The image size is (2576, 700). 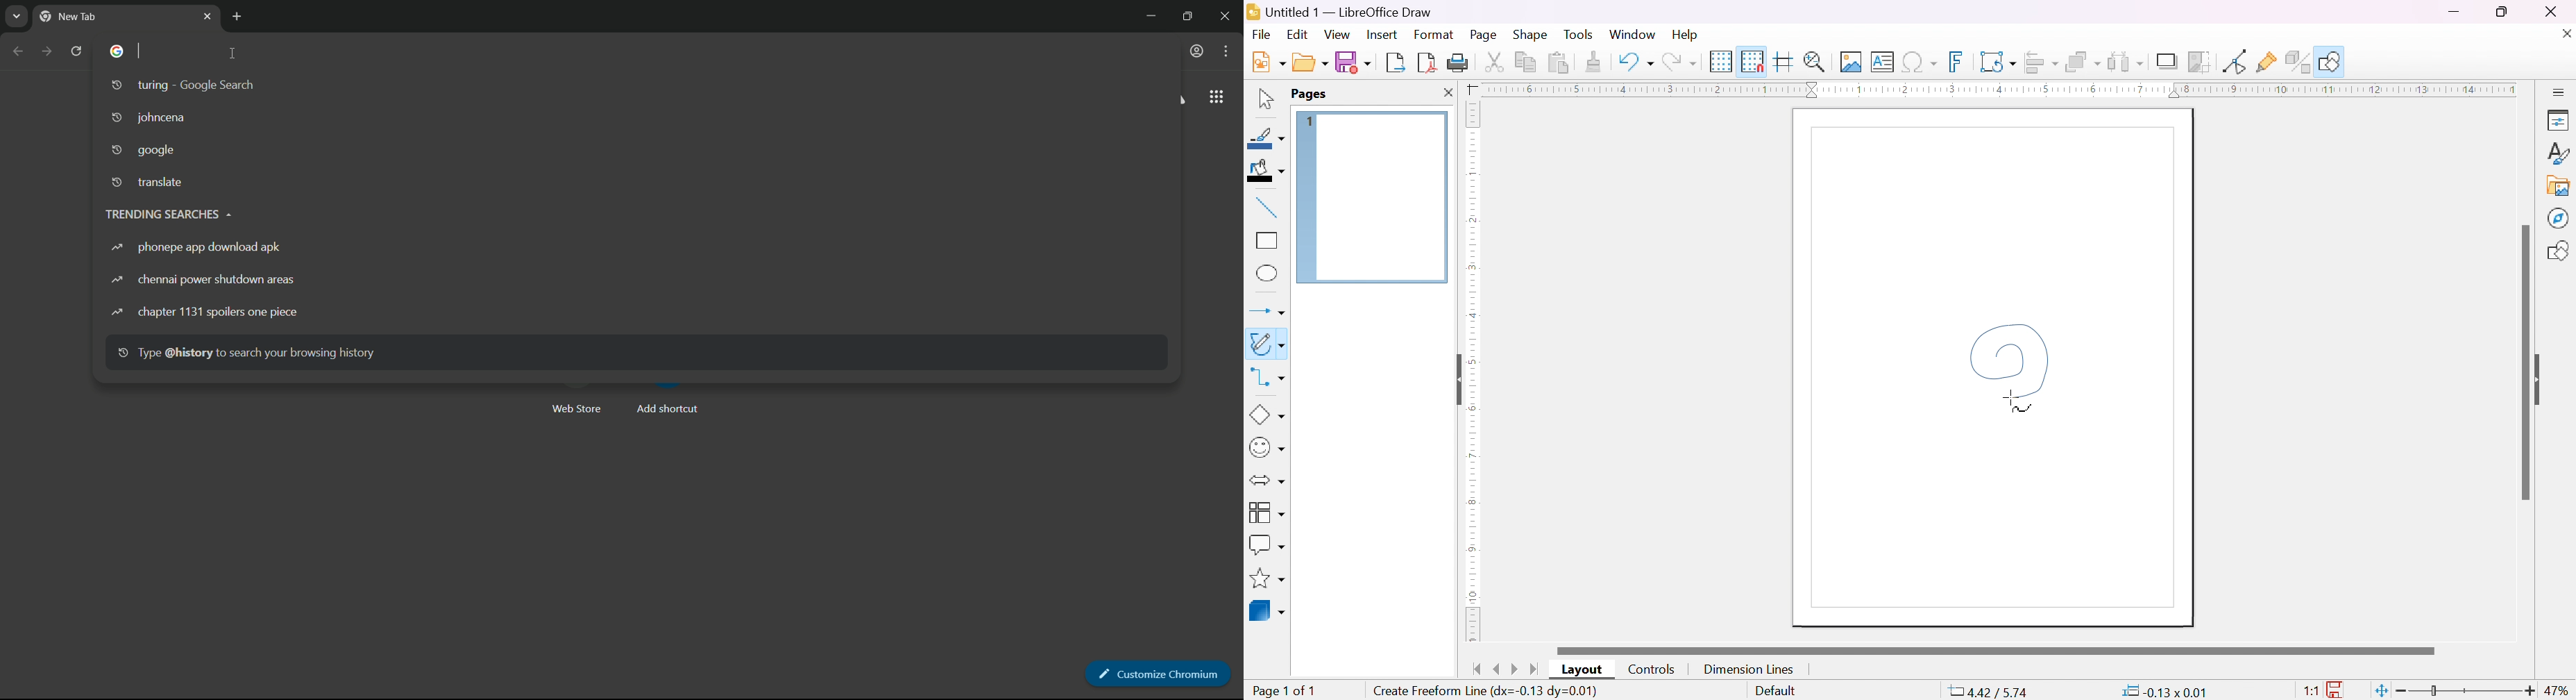 What do you see at coordinates (1956, 61) in the screenshot?
I see `insert fontwork text` at bounding box center [1956, 61].